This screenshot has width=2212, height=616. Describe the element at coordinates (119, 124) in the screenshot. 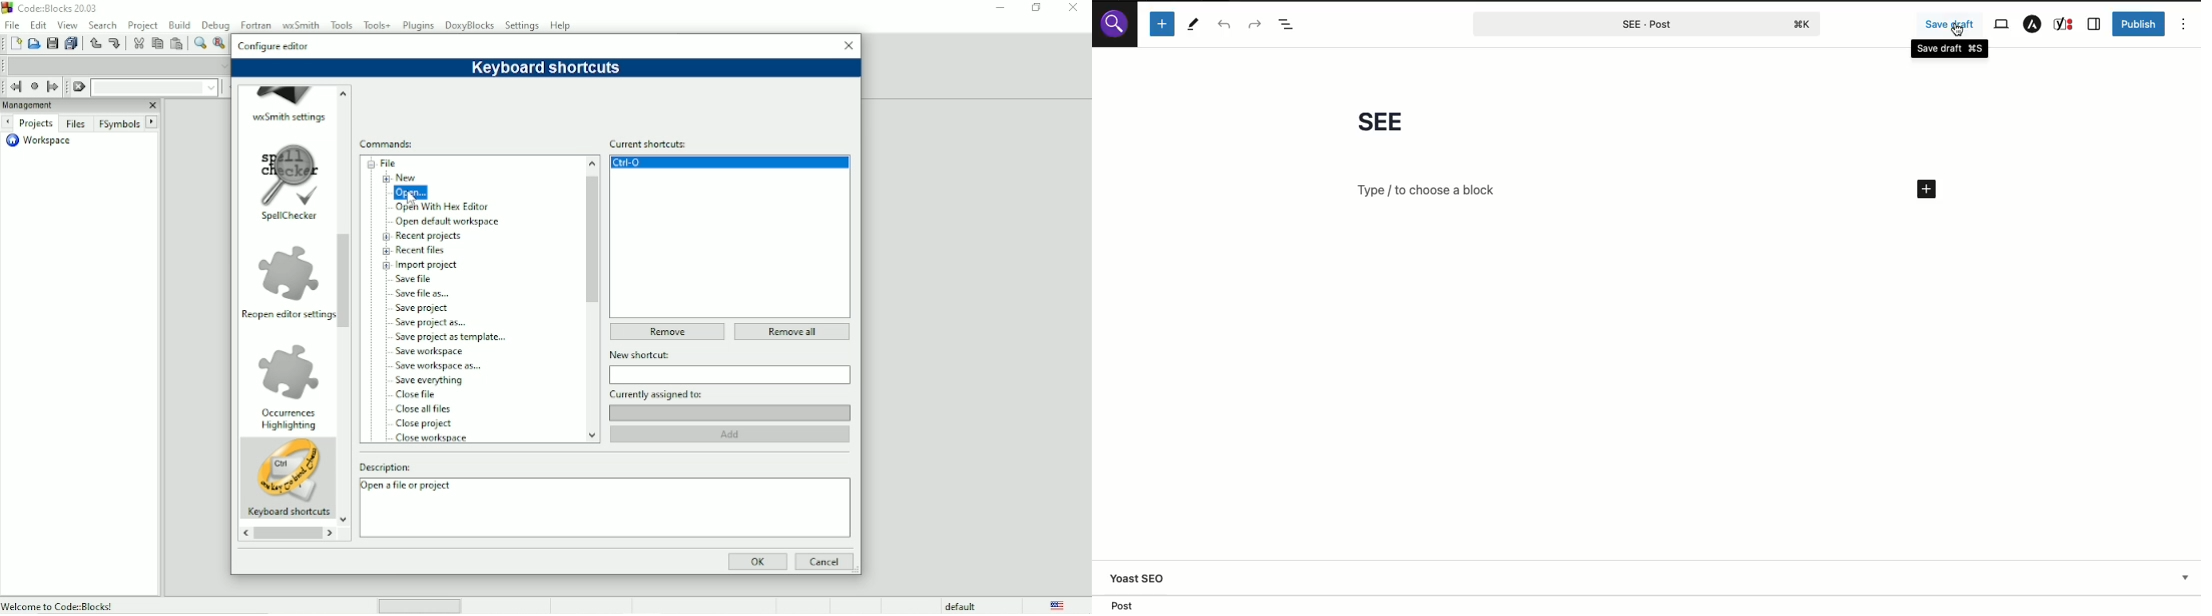

I see `FSymbols` at that location.